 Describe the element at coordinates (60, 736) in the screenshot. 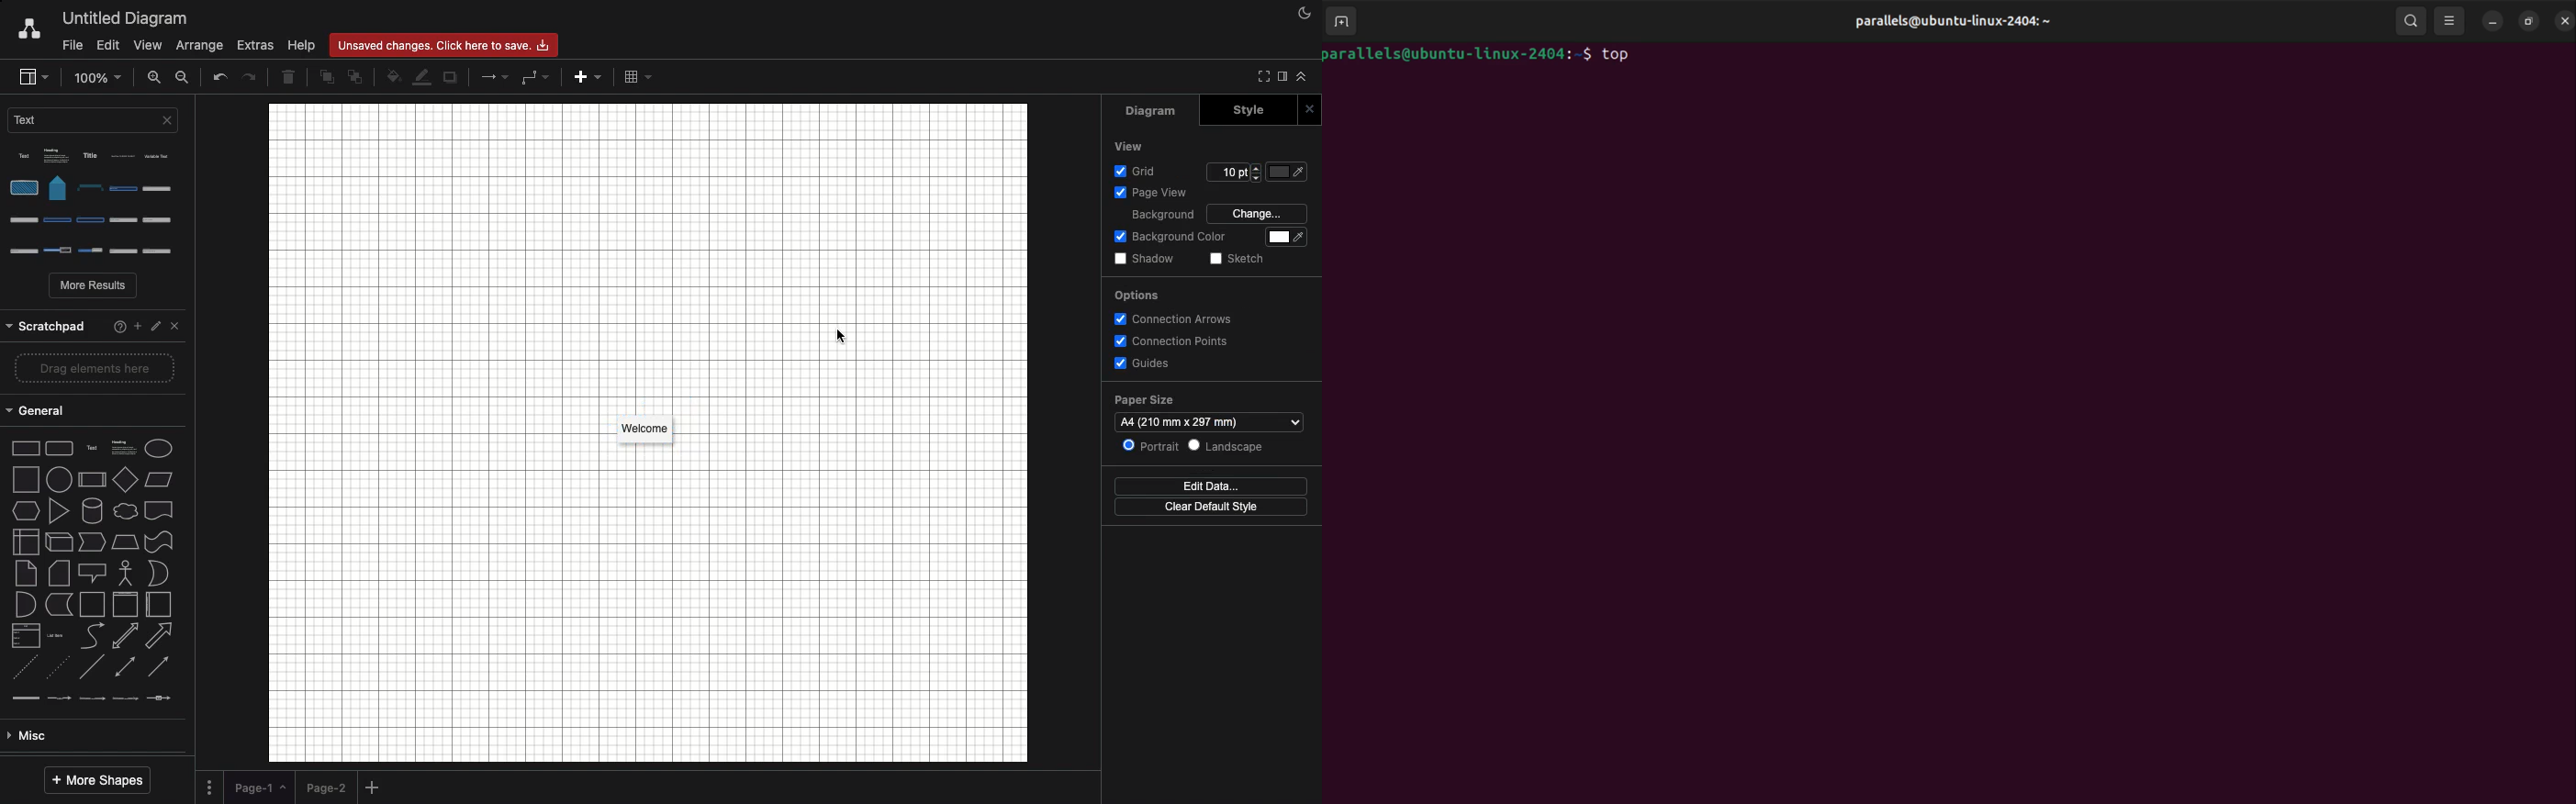

I see `Entity relation` at that location.